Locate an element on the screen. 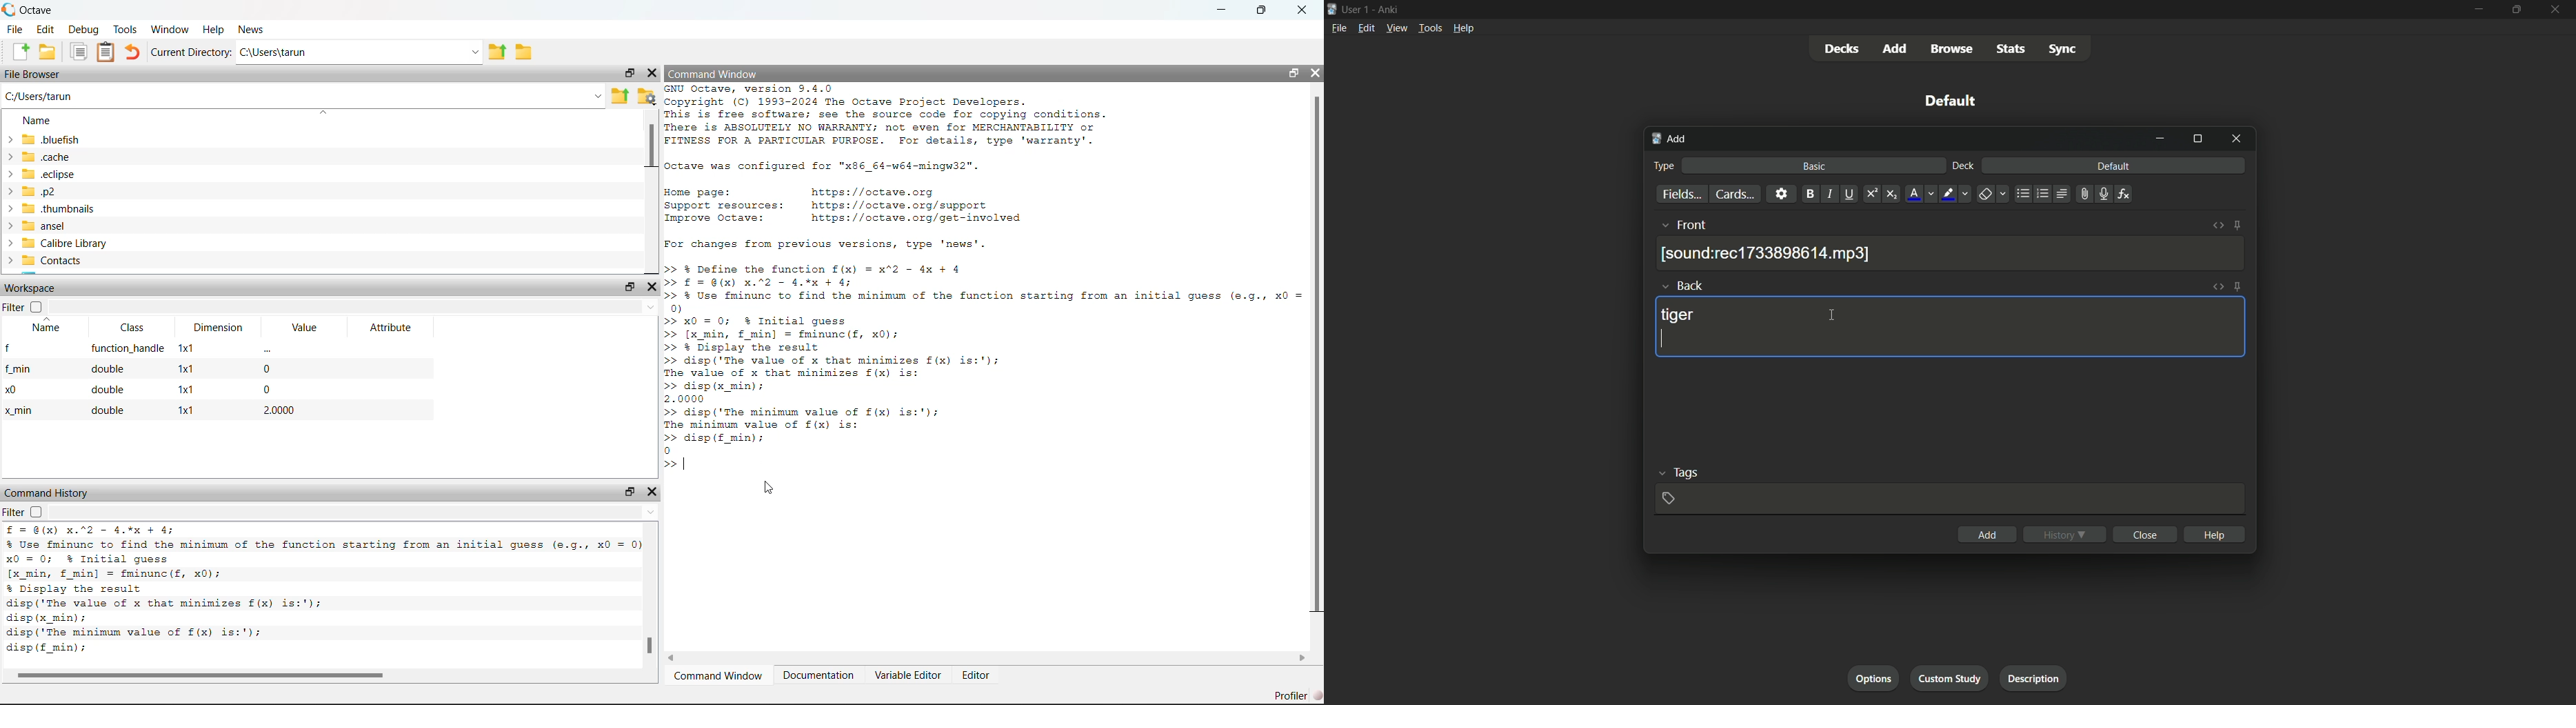 The image size is (2576, 728). close window is located at coordinates (2235, 140).